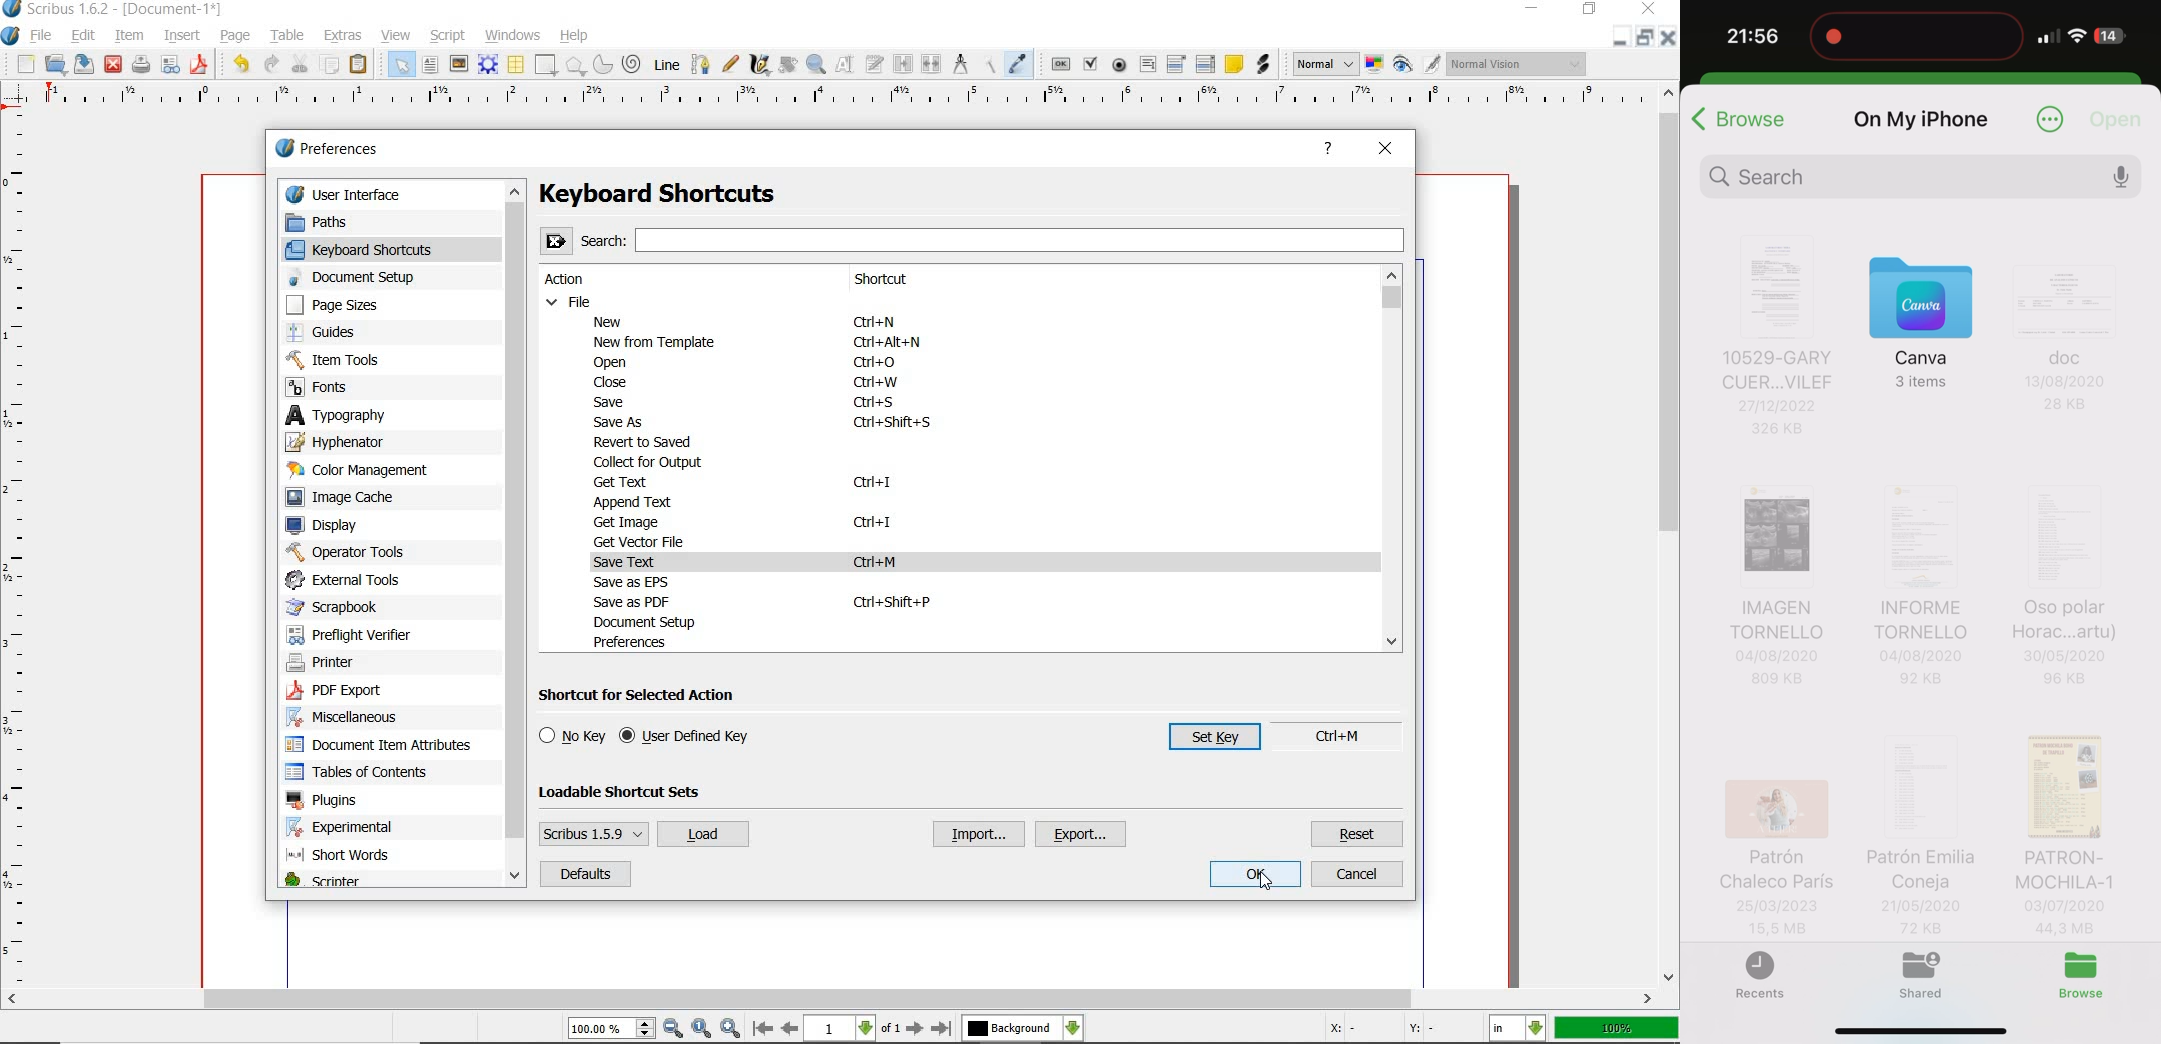  Describe the element at coordinates (1257, 875) in the screenshot. I see `ok` at that location.